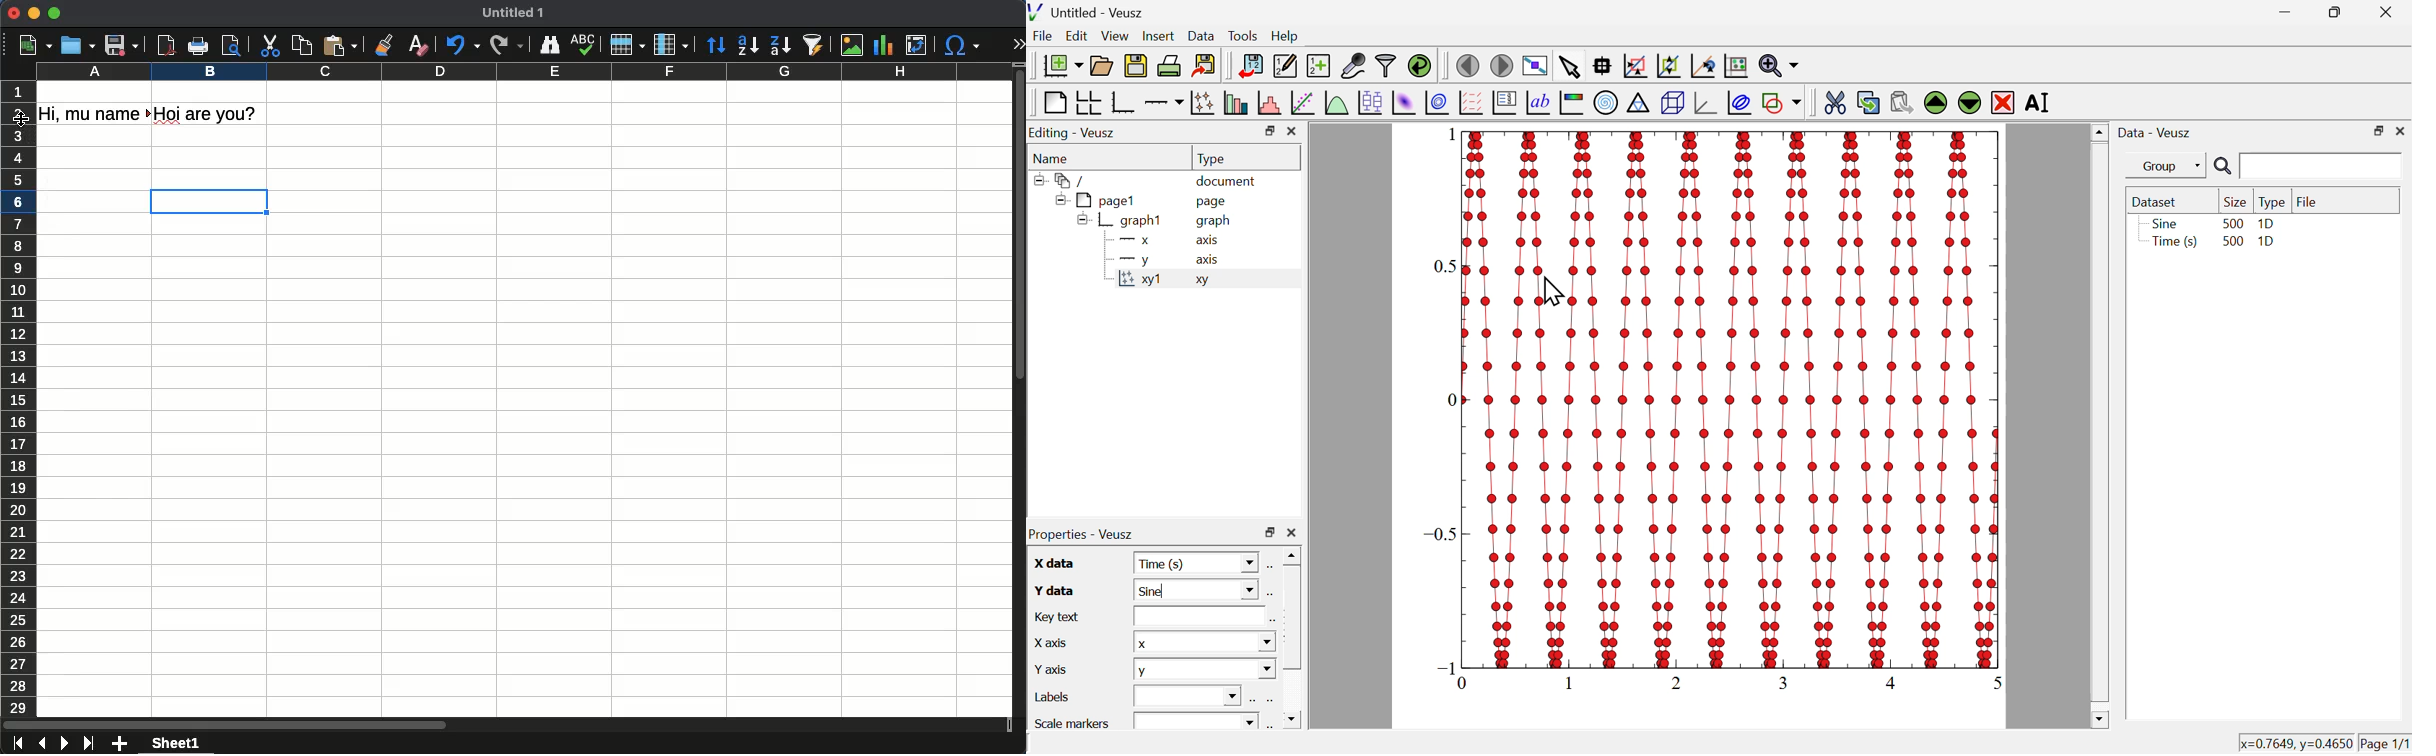 This screenshot has width=2436, height=756. What do you see at coordinates (1207, 283) in the screenshot?
I see `xy` at bounding box center [1207, 283].